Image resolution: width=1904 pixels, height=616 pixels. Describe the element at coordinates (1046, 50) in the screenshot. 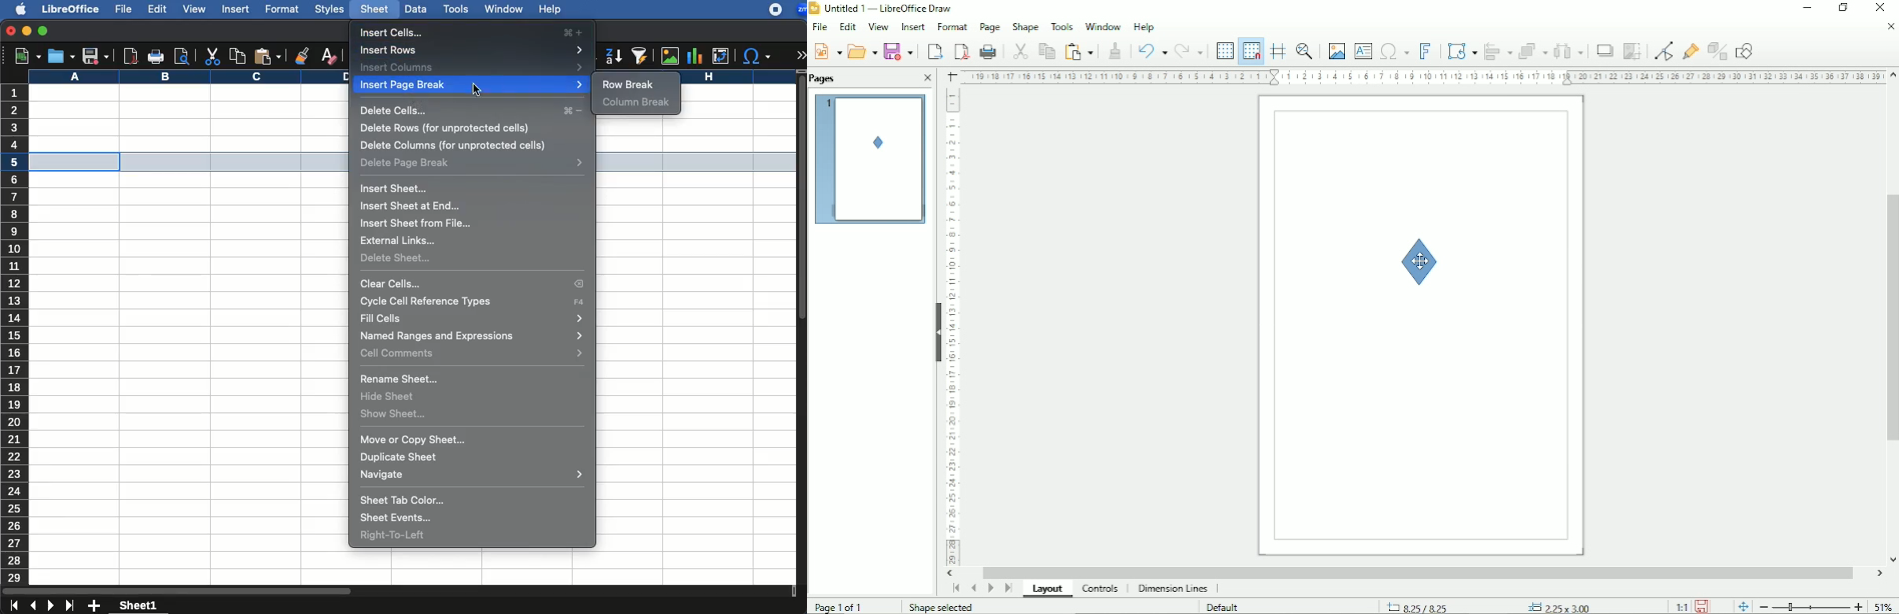

I see `Copy` at that location.